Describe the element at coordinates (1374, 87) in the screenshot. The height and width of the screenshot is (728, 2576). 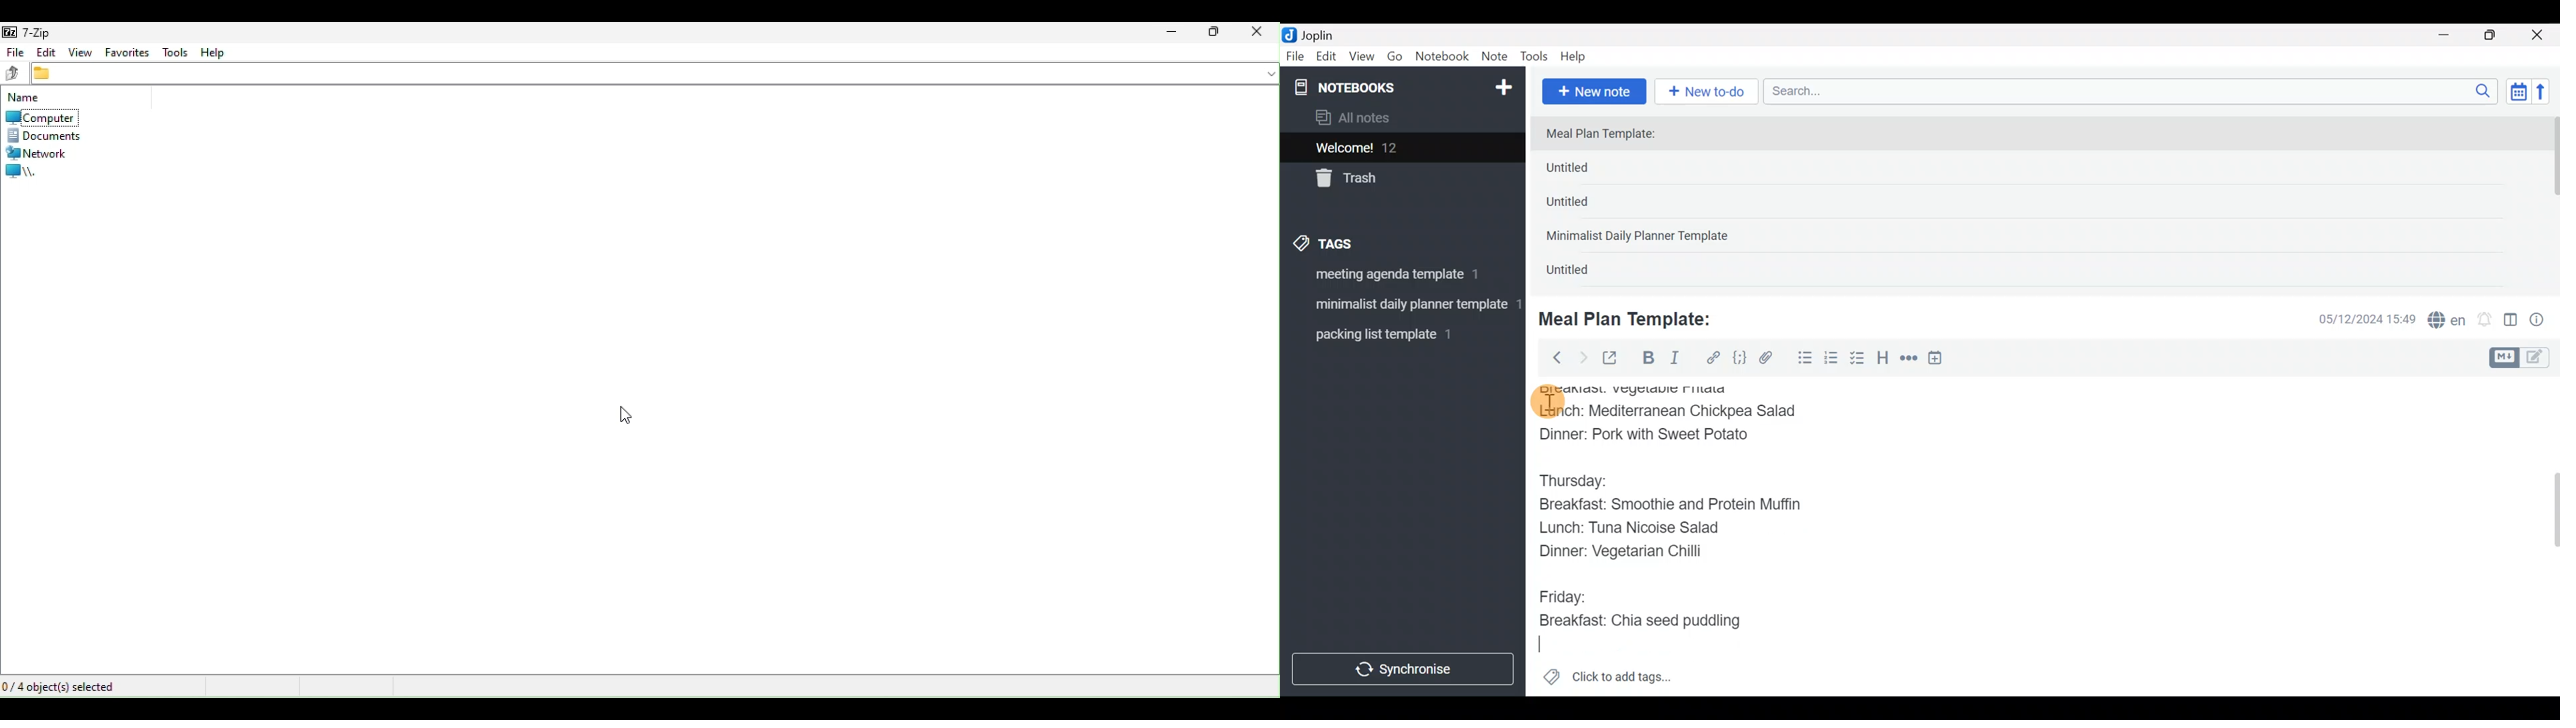
I see `Notebooks` at that location.